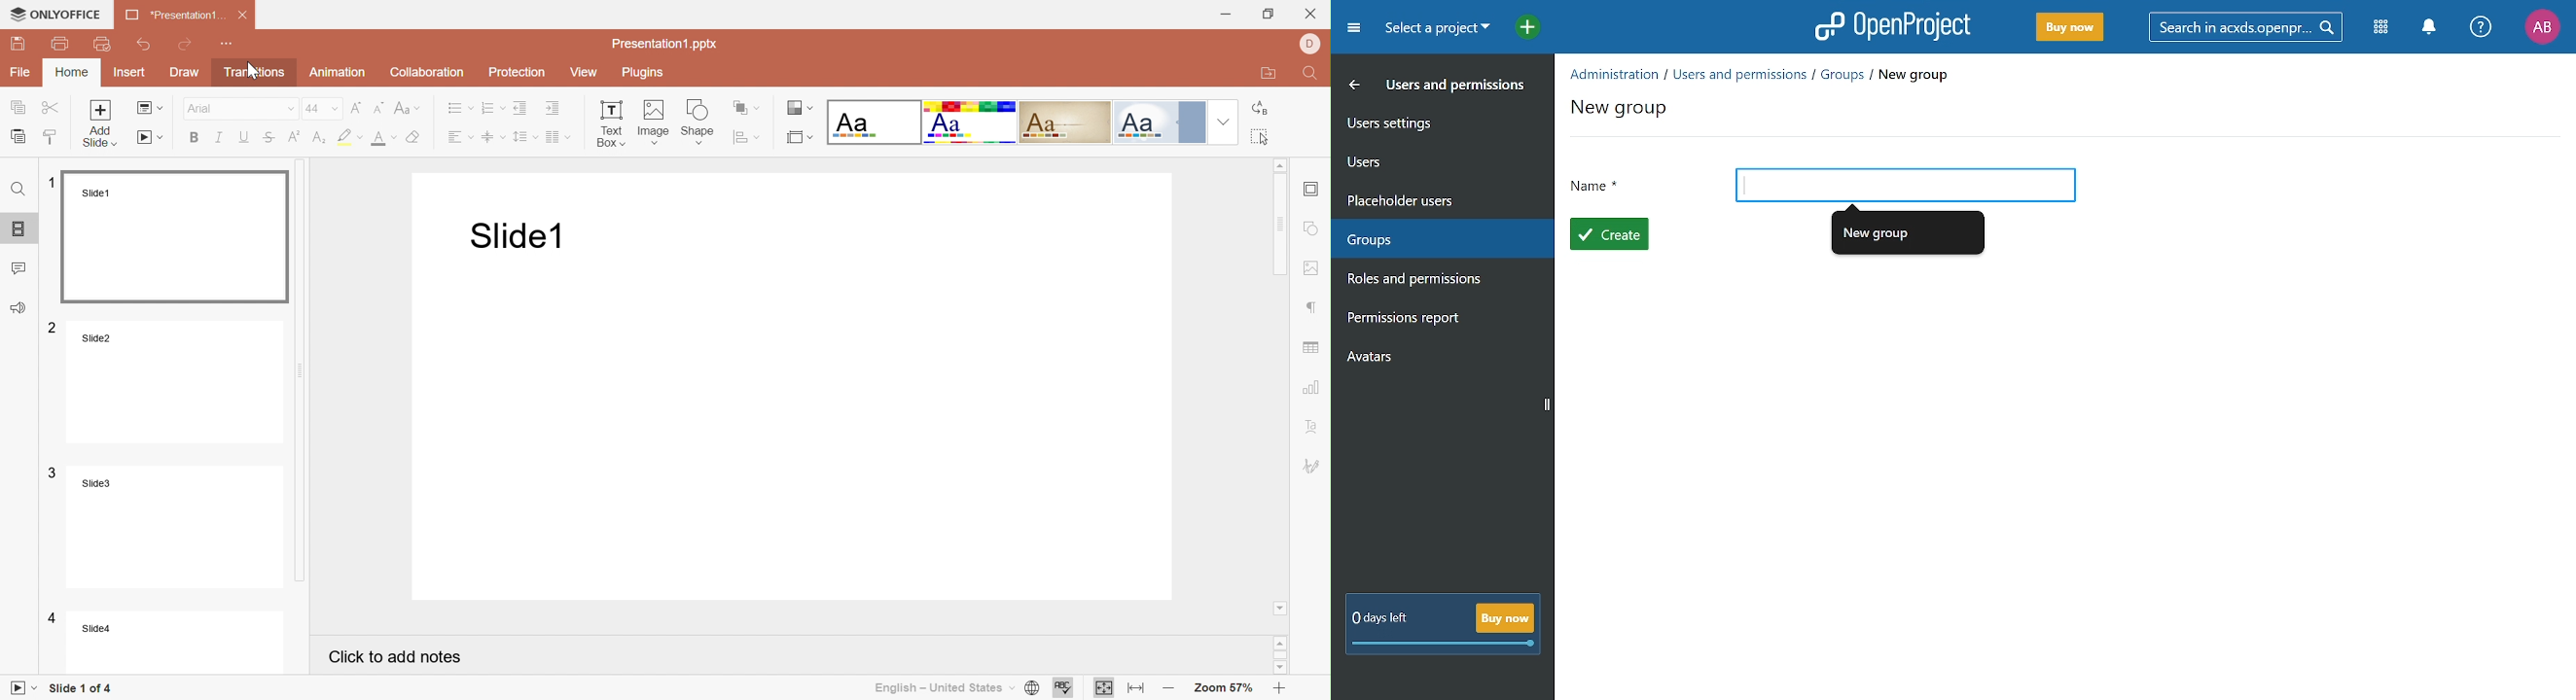 The height and width of the screenshot is (700, 2576). What do you see at coordinates (72, 72) in the screenshot?
I see `Home` at bounding box center [72, 72].